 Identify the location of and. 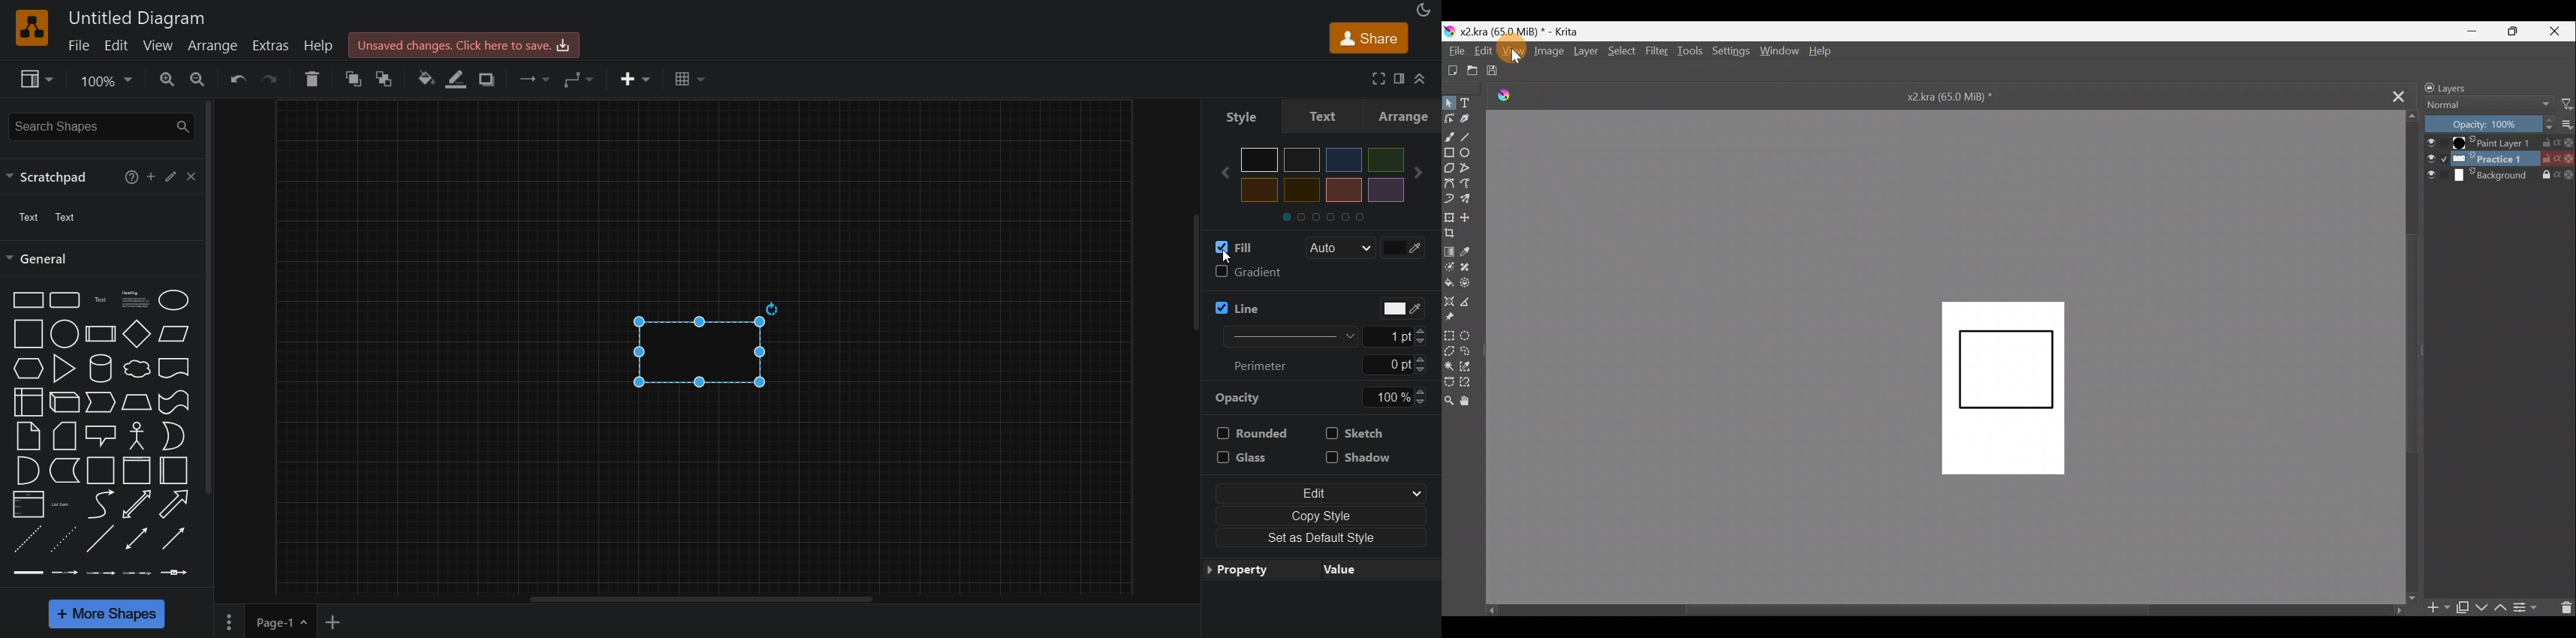
(26, 470).